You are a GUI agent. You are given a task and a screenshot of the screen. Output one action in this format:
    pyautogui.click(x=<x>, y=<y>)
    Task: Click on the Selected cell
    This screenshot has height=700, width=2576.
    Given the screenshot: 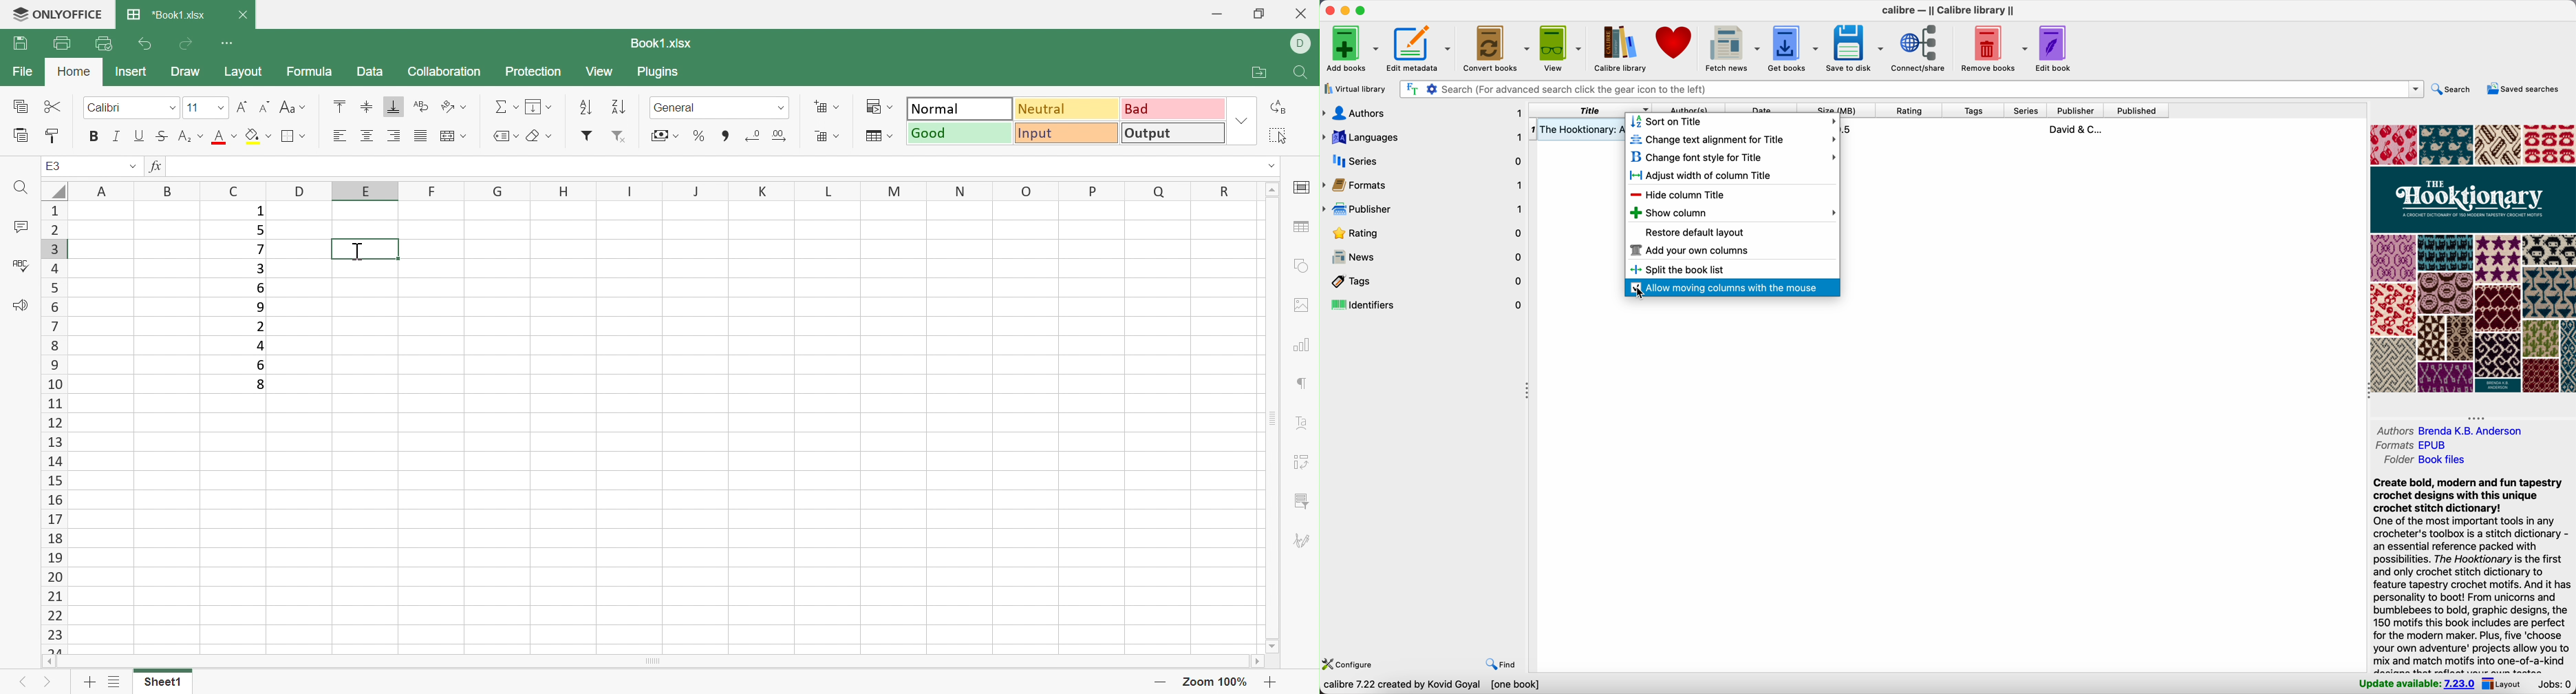 What is the action you would take?
    pyautogui.click(x=363, y=249)
    